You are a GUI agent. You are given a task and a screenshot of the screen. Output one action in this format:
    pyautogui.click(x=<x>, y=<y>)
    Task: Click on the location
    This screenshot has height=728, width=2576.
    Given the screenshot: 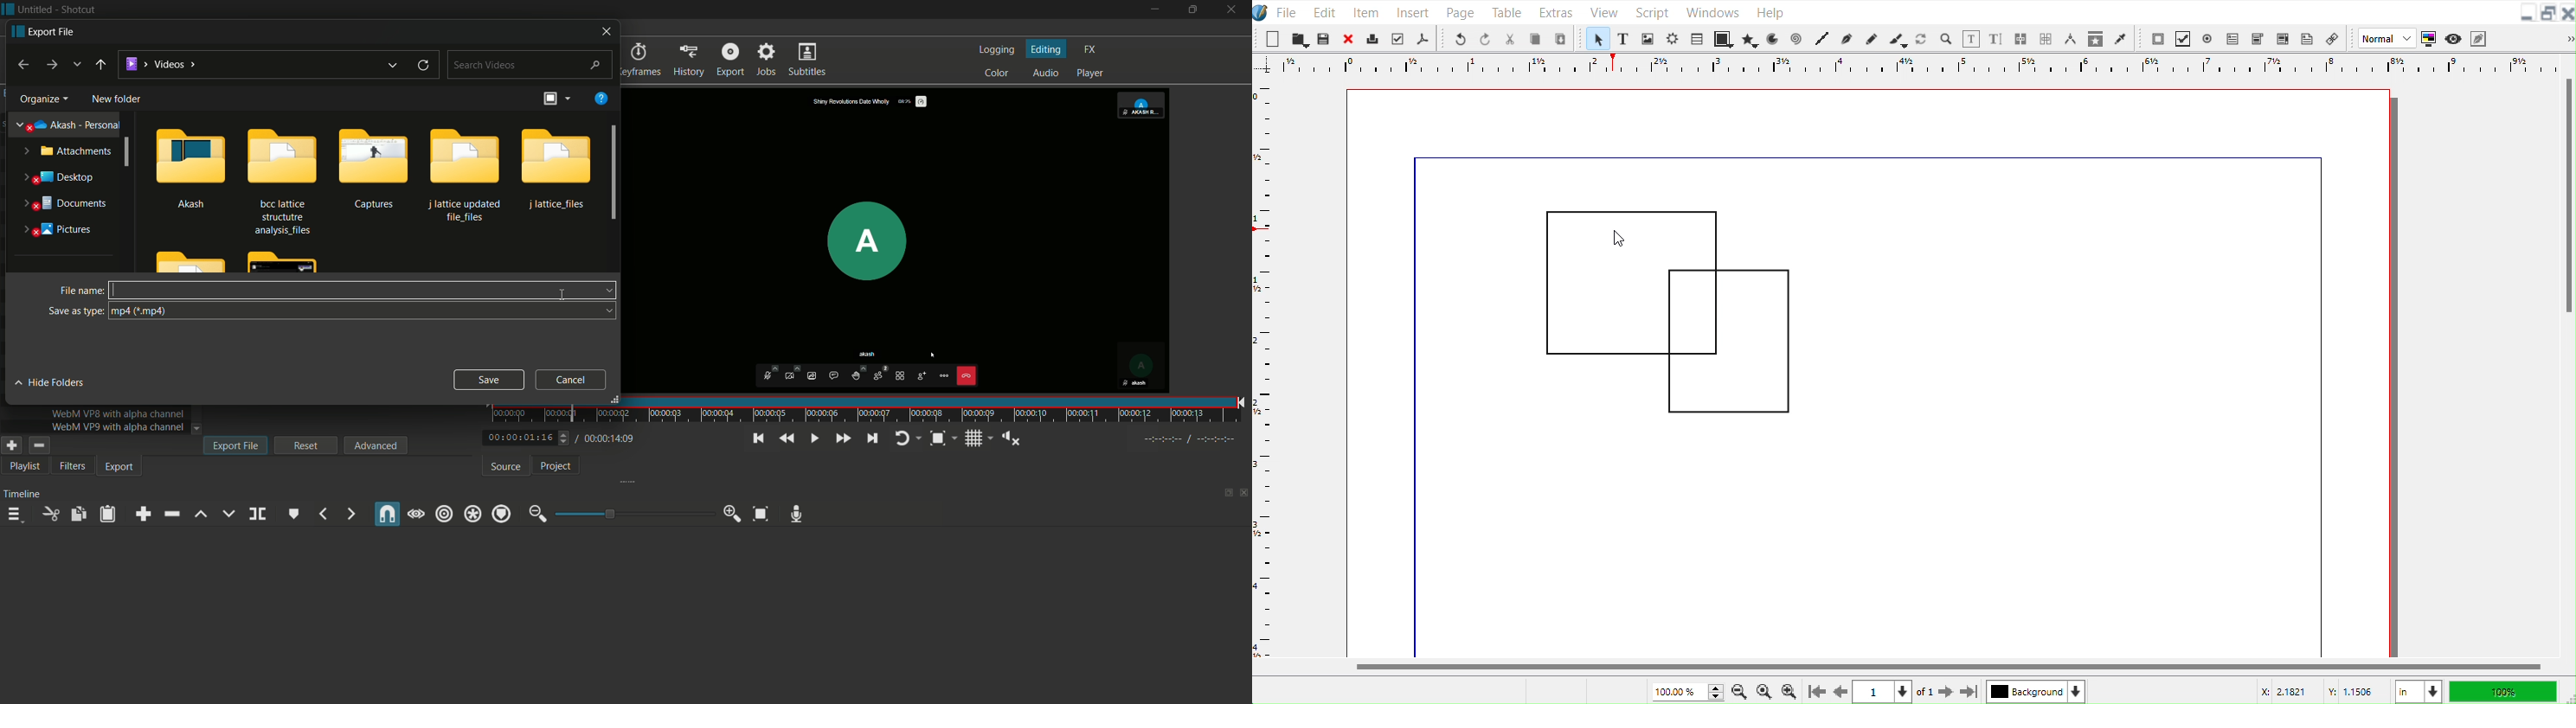 What is the action you would take?
    pyautogui.click(x=162, y=64)
    